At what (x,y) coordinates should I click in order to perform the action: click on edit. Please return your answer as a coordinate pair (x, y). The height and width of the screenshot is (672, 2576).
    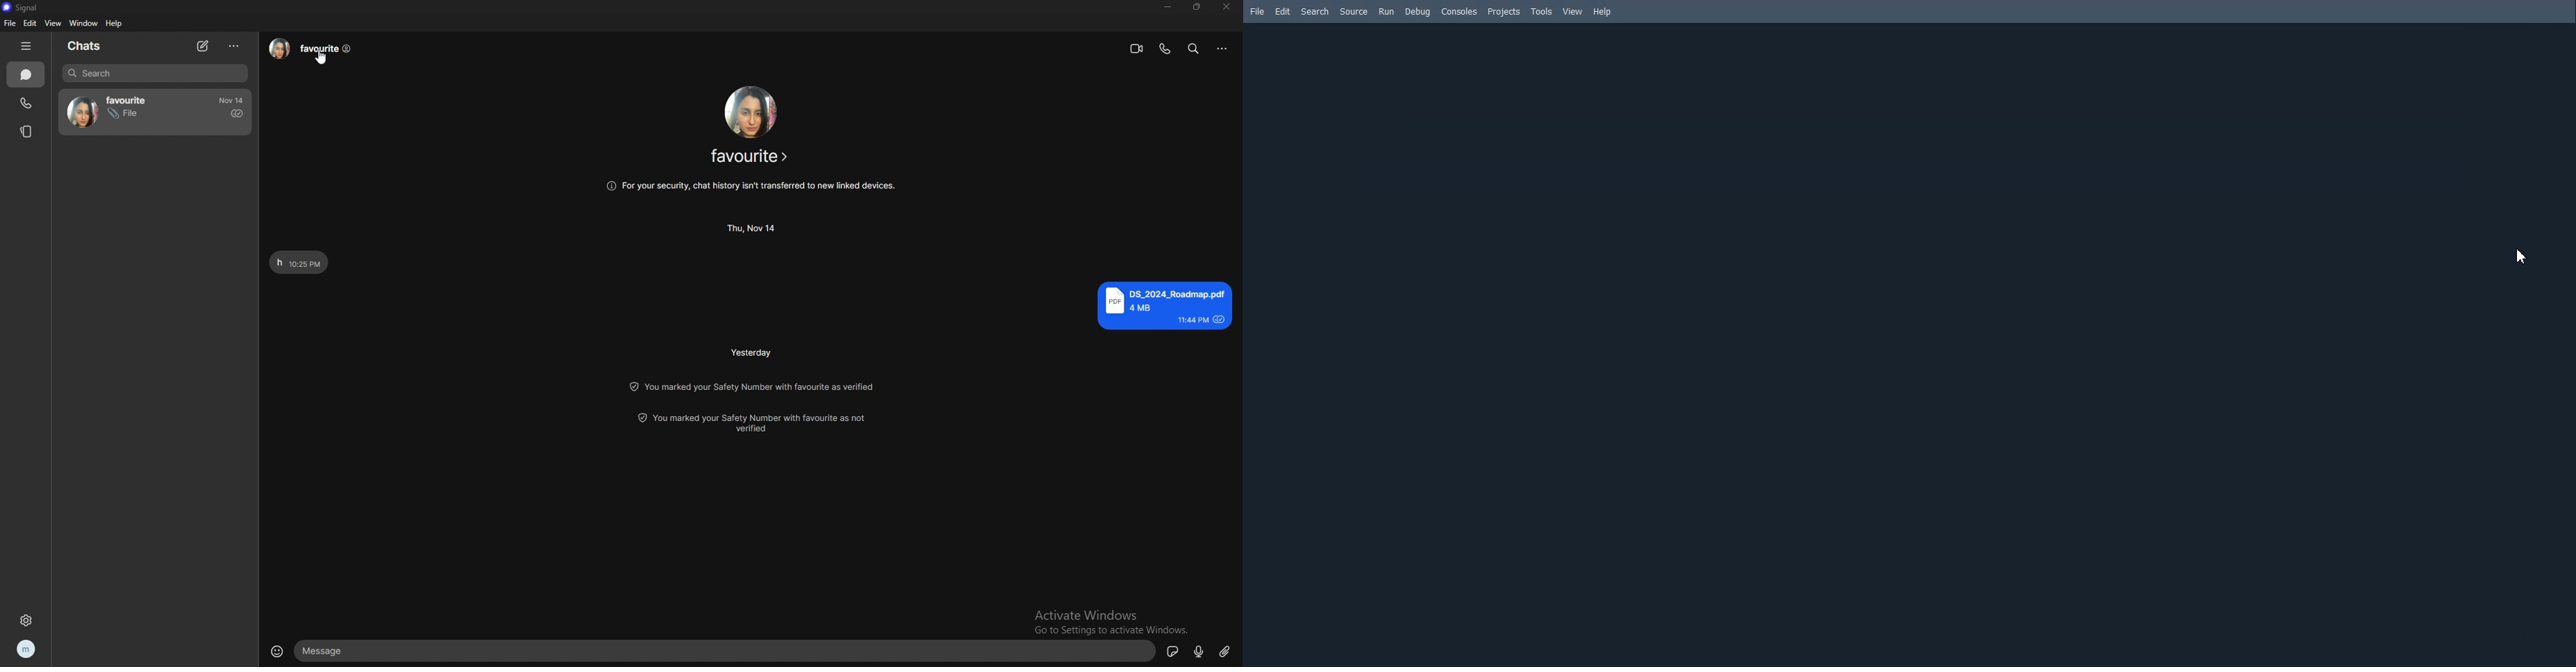
    Looking at the image, I should click on (30, 23).